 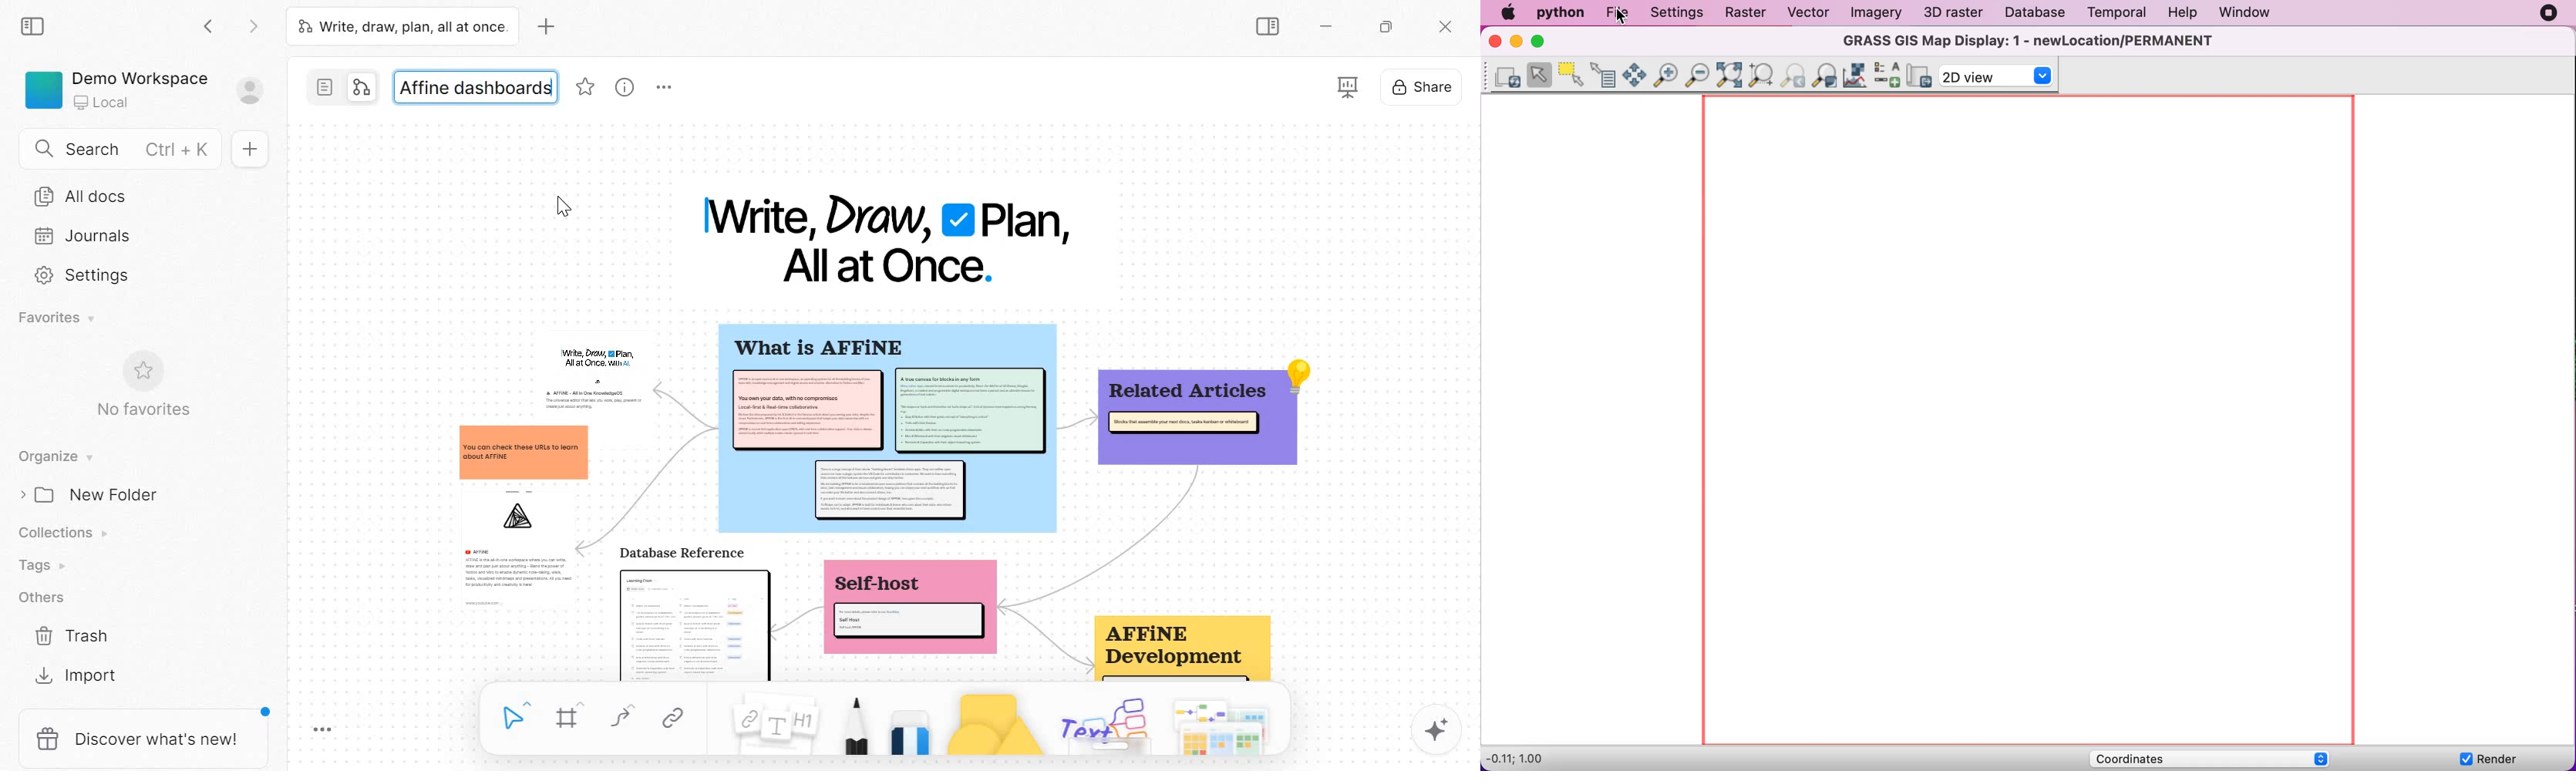 I want to click on New Folder, so click(x=96, y=494).